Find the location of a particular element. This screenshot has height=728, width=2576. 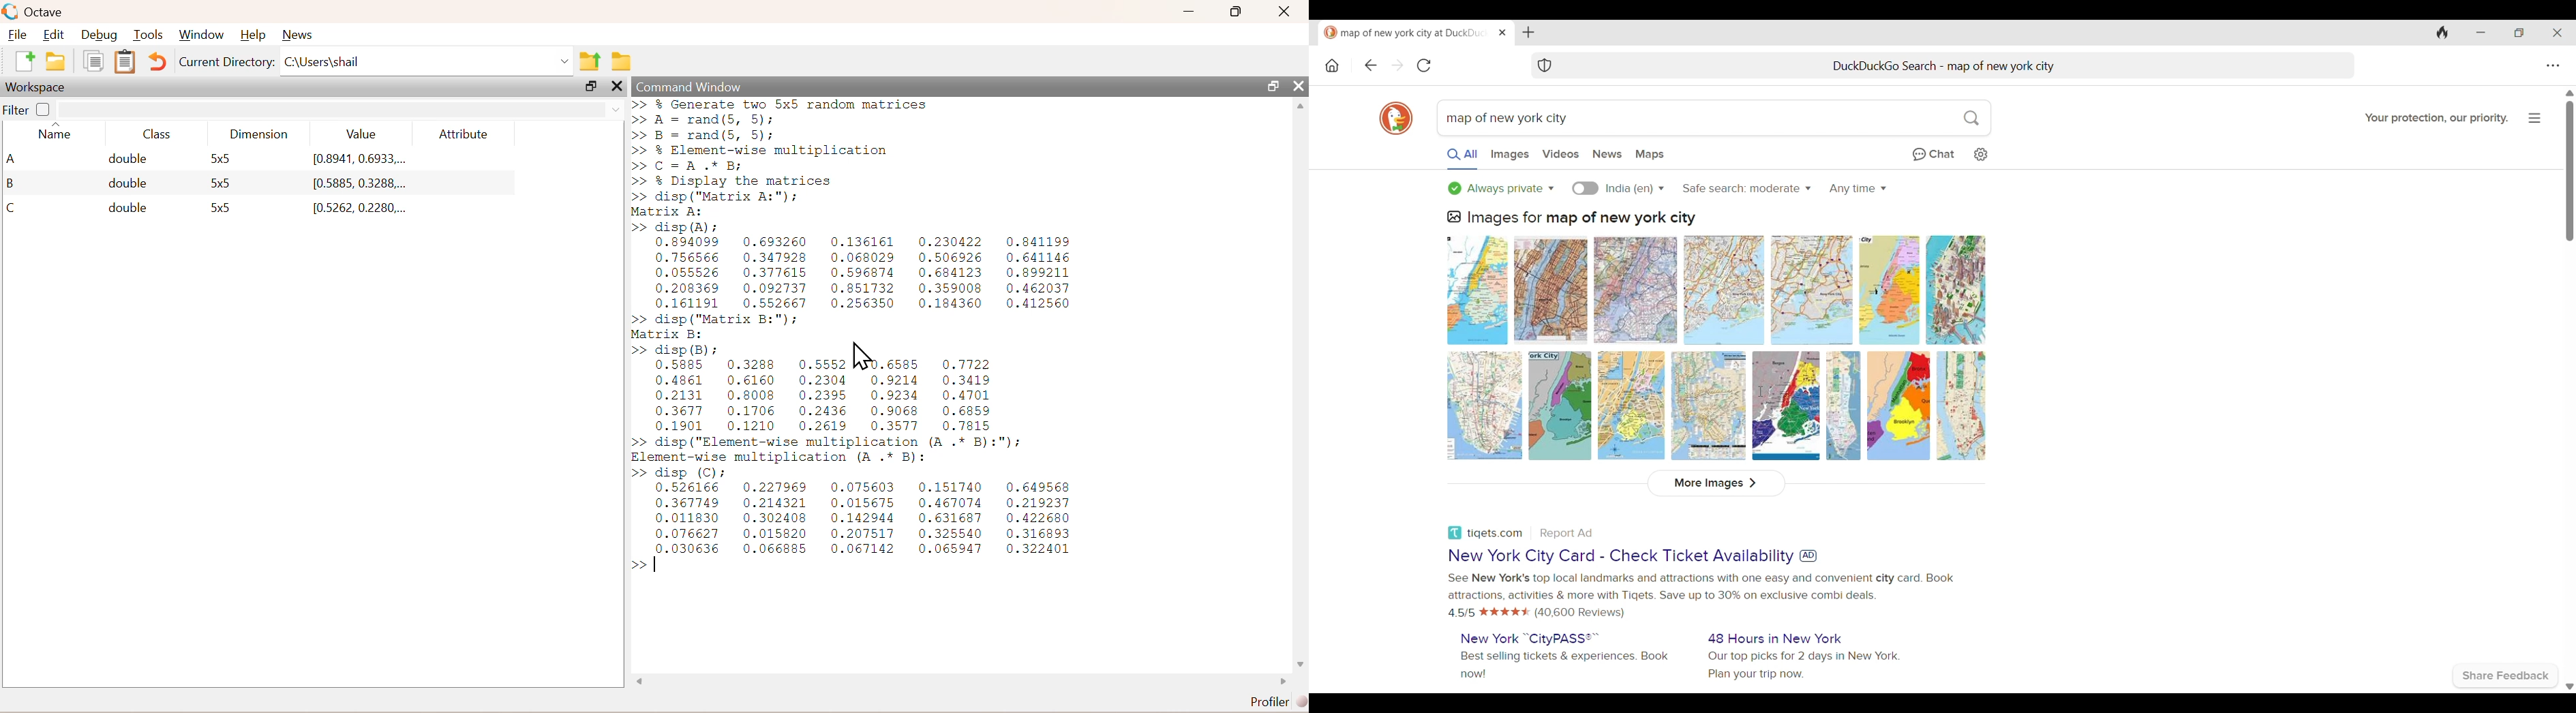

Minimize is located at coordinates (1189, 12).